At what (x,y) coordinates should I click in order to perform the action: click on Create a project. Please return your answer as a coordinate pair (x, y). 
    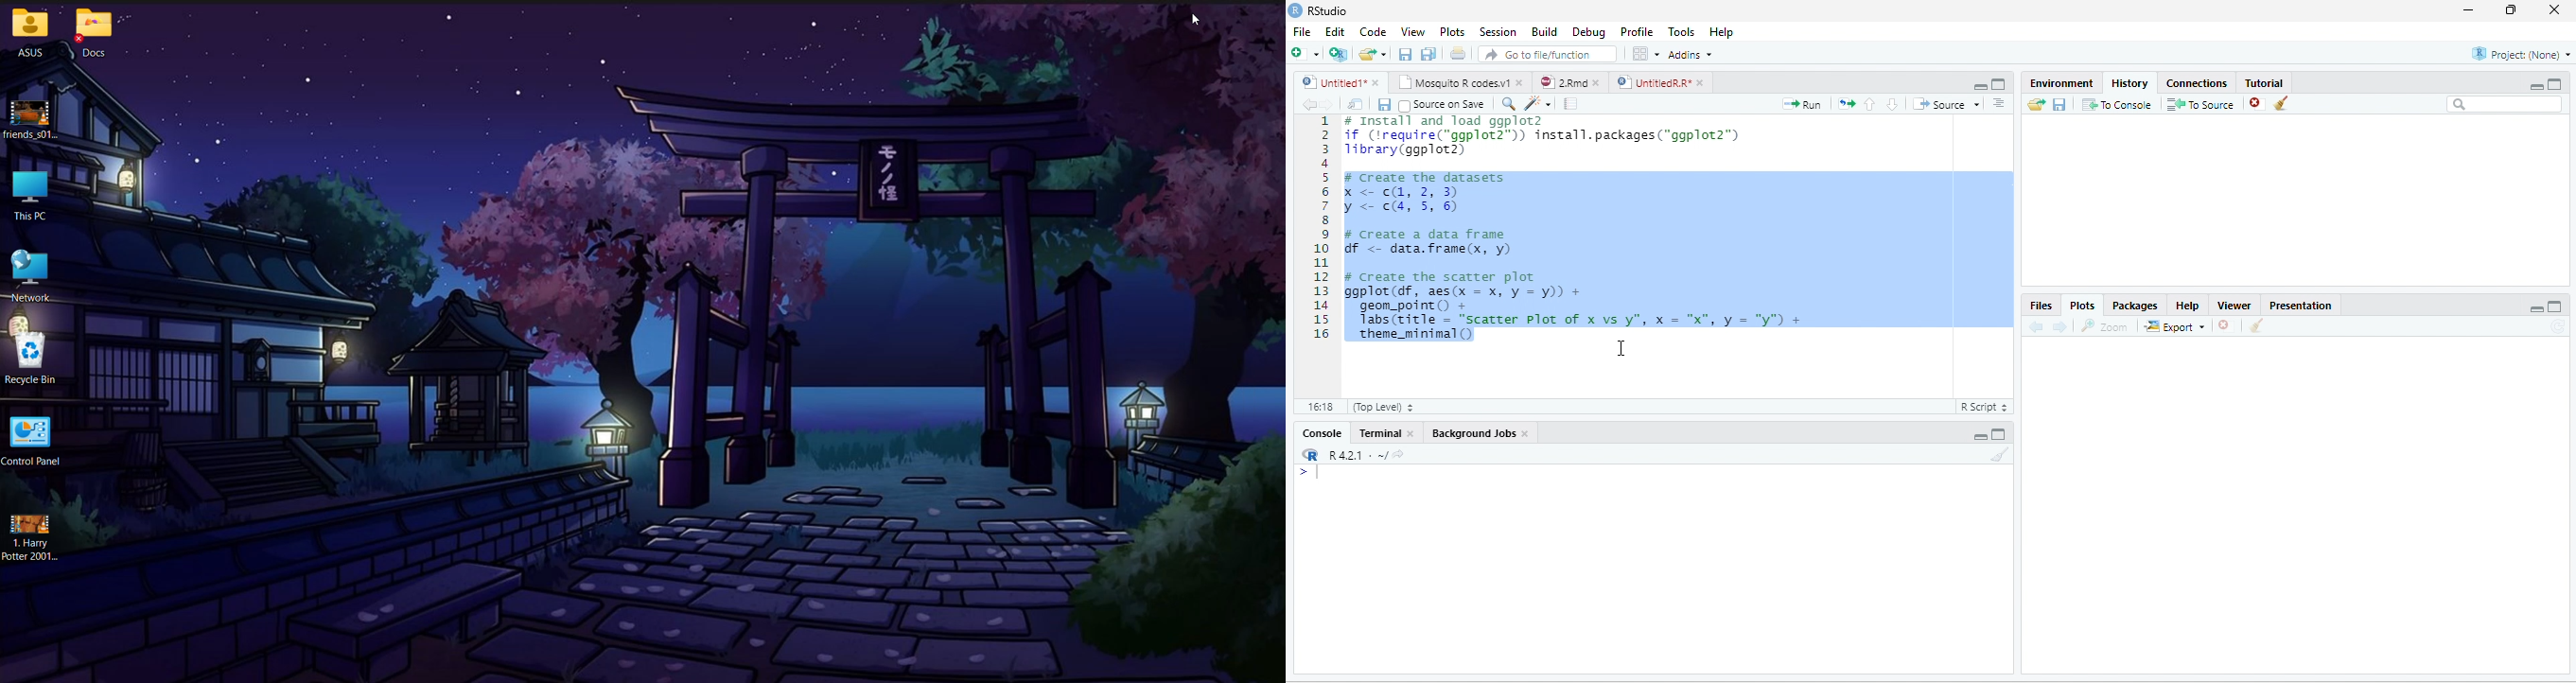
    Looking at the image, I should click on (1340, 52).